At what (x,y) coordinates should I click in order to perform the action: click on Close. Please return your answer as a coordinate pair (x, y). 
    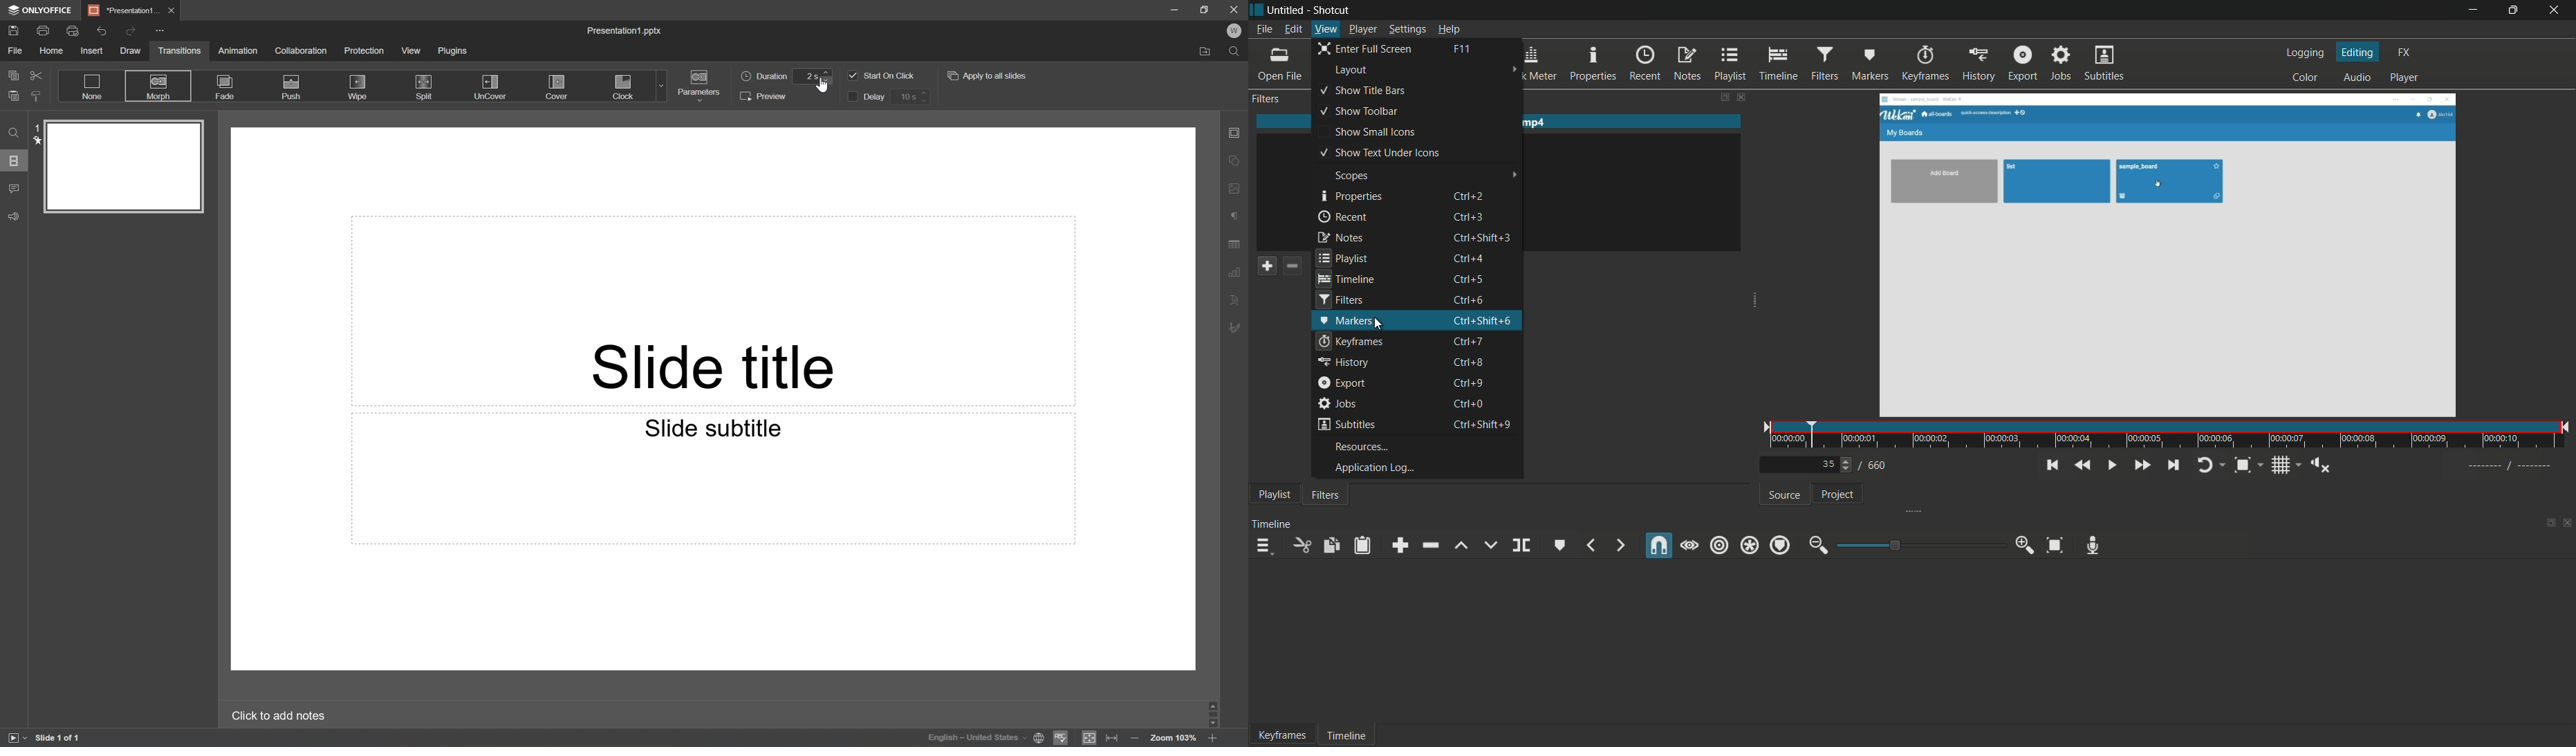
    Looking at the image, I should click on (173, 11).